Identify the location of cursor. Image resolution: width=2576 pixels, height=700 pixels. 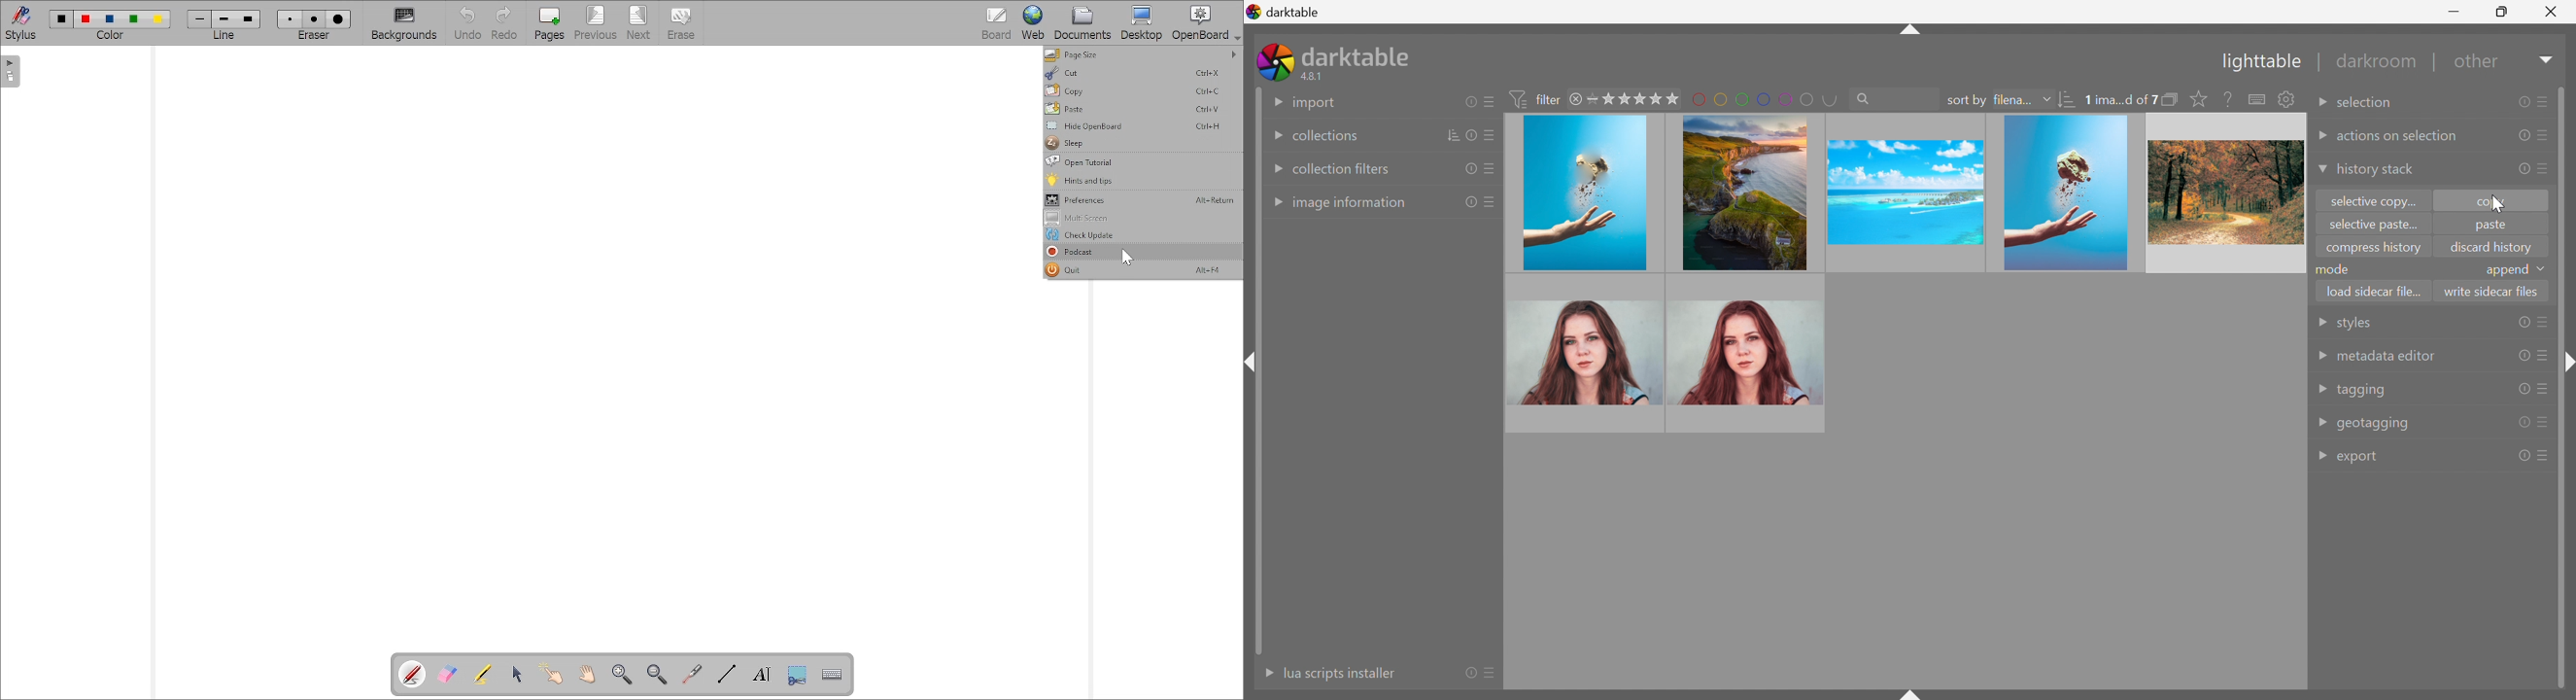
(2499, 204).